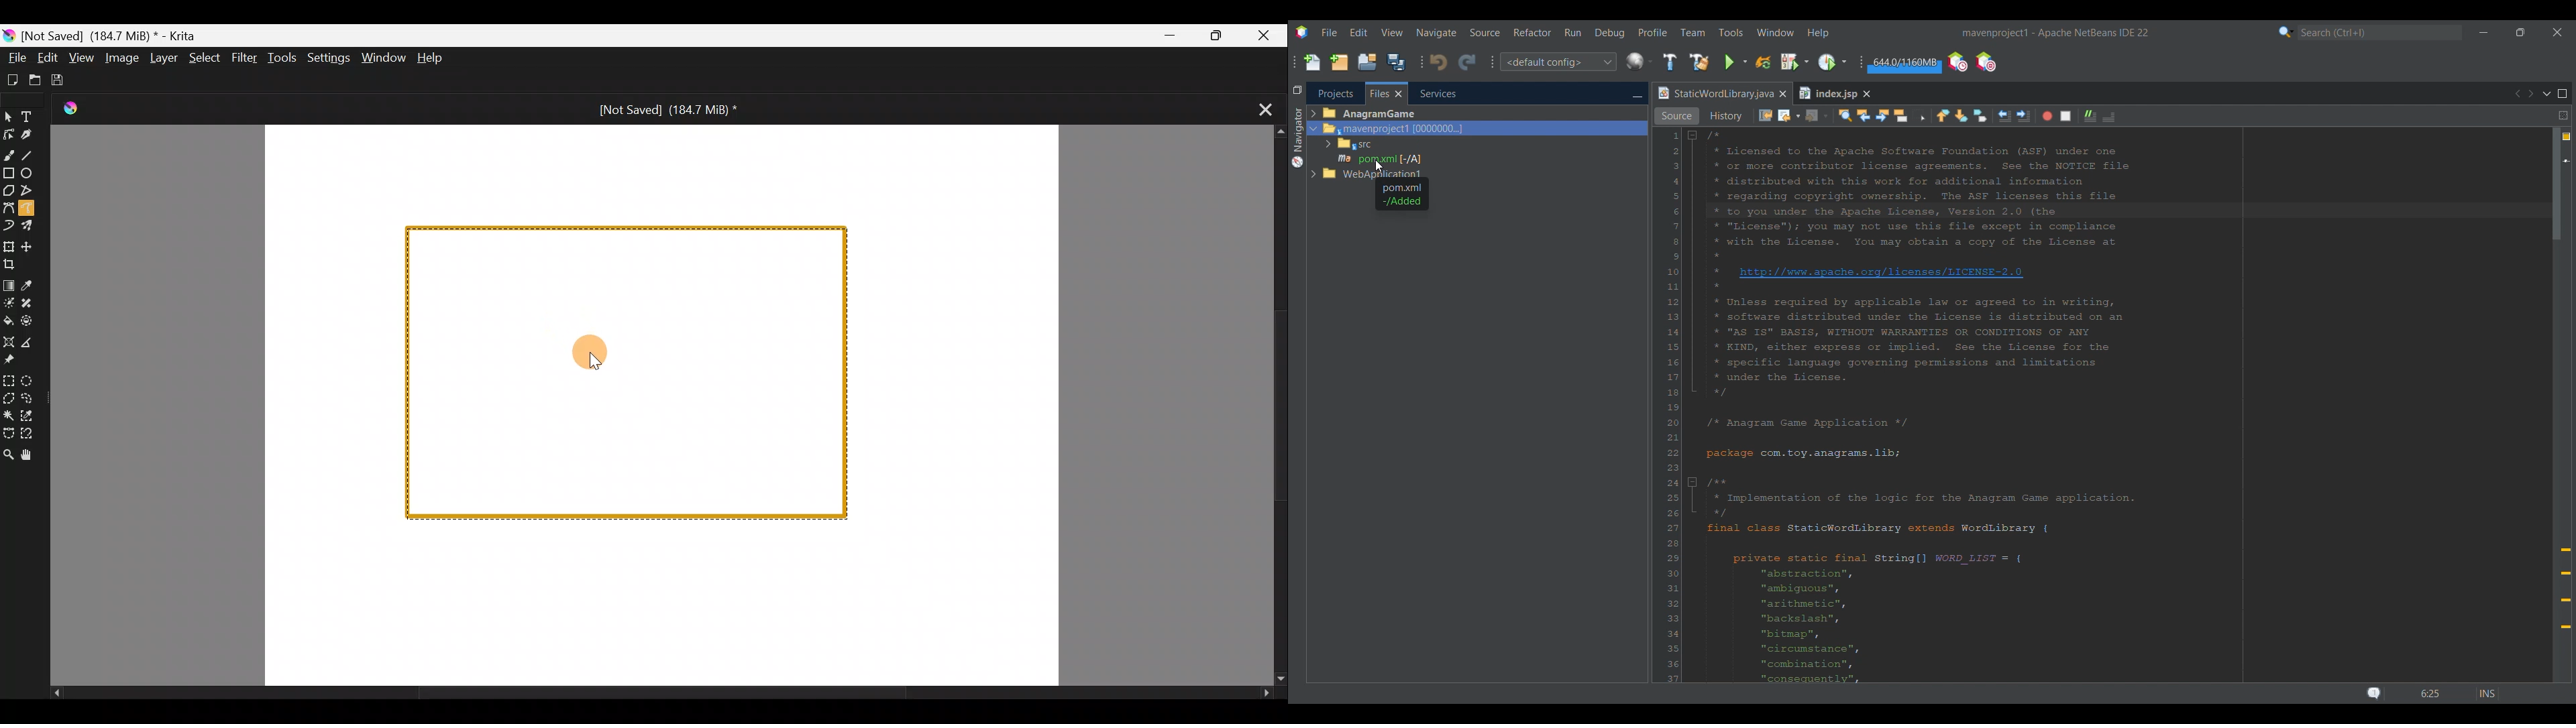  I want to click on Settings, so click(327, 57).